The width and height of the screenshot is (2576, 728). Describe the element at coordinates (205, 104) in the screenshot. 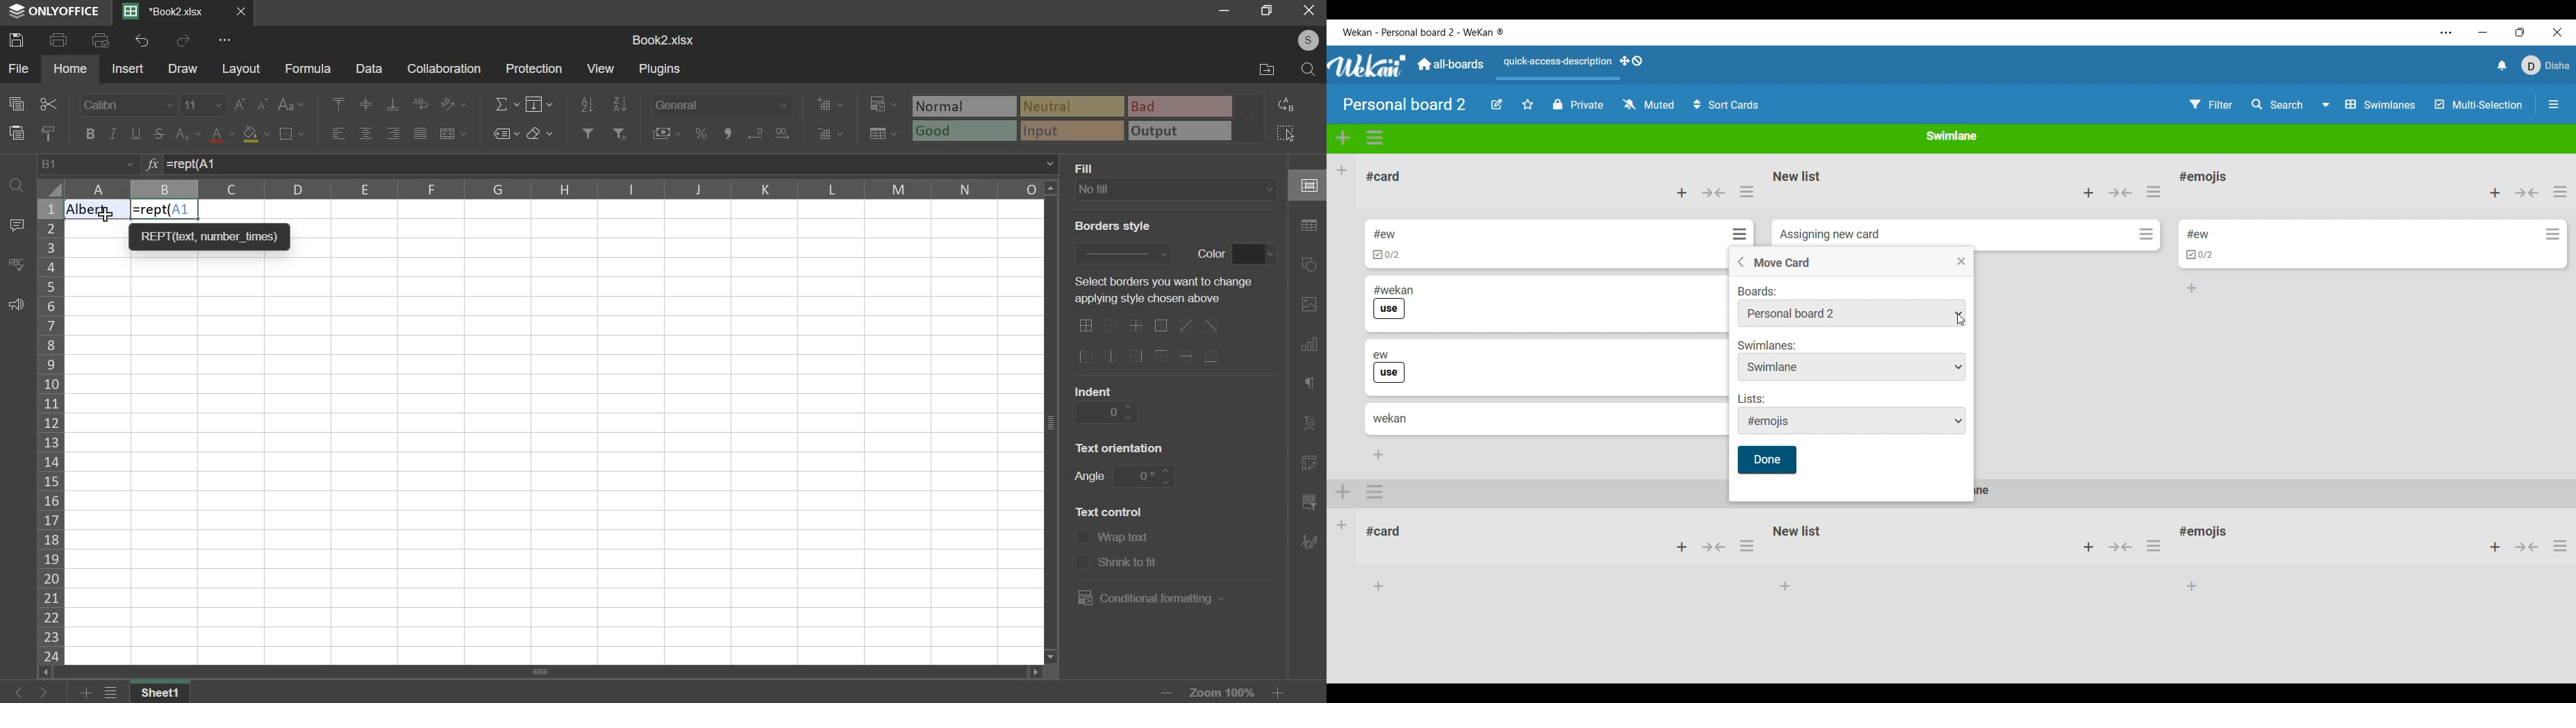

I see `font size` at that location.